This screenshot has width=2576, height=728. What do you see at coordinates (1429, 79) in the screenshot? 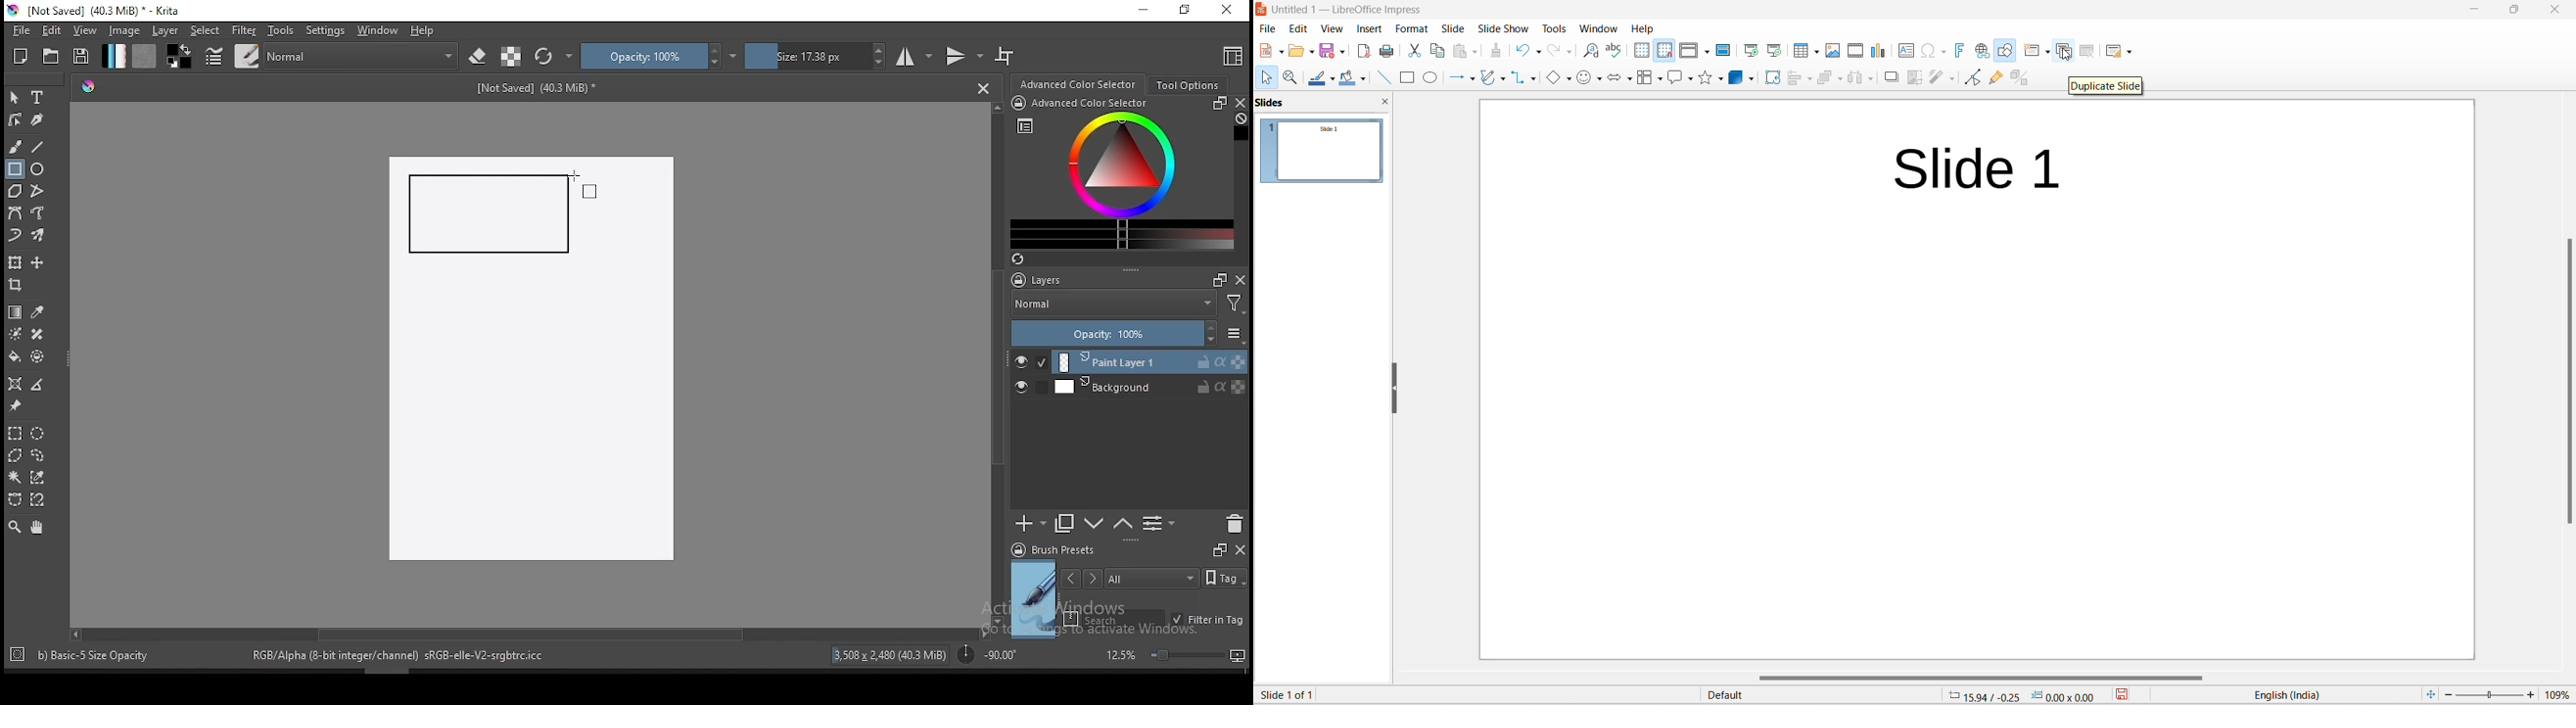
I see `Ellipse` at bounding box center [1429, 79].